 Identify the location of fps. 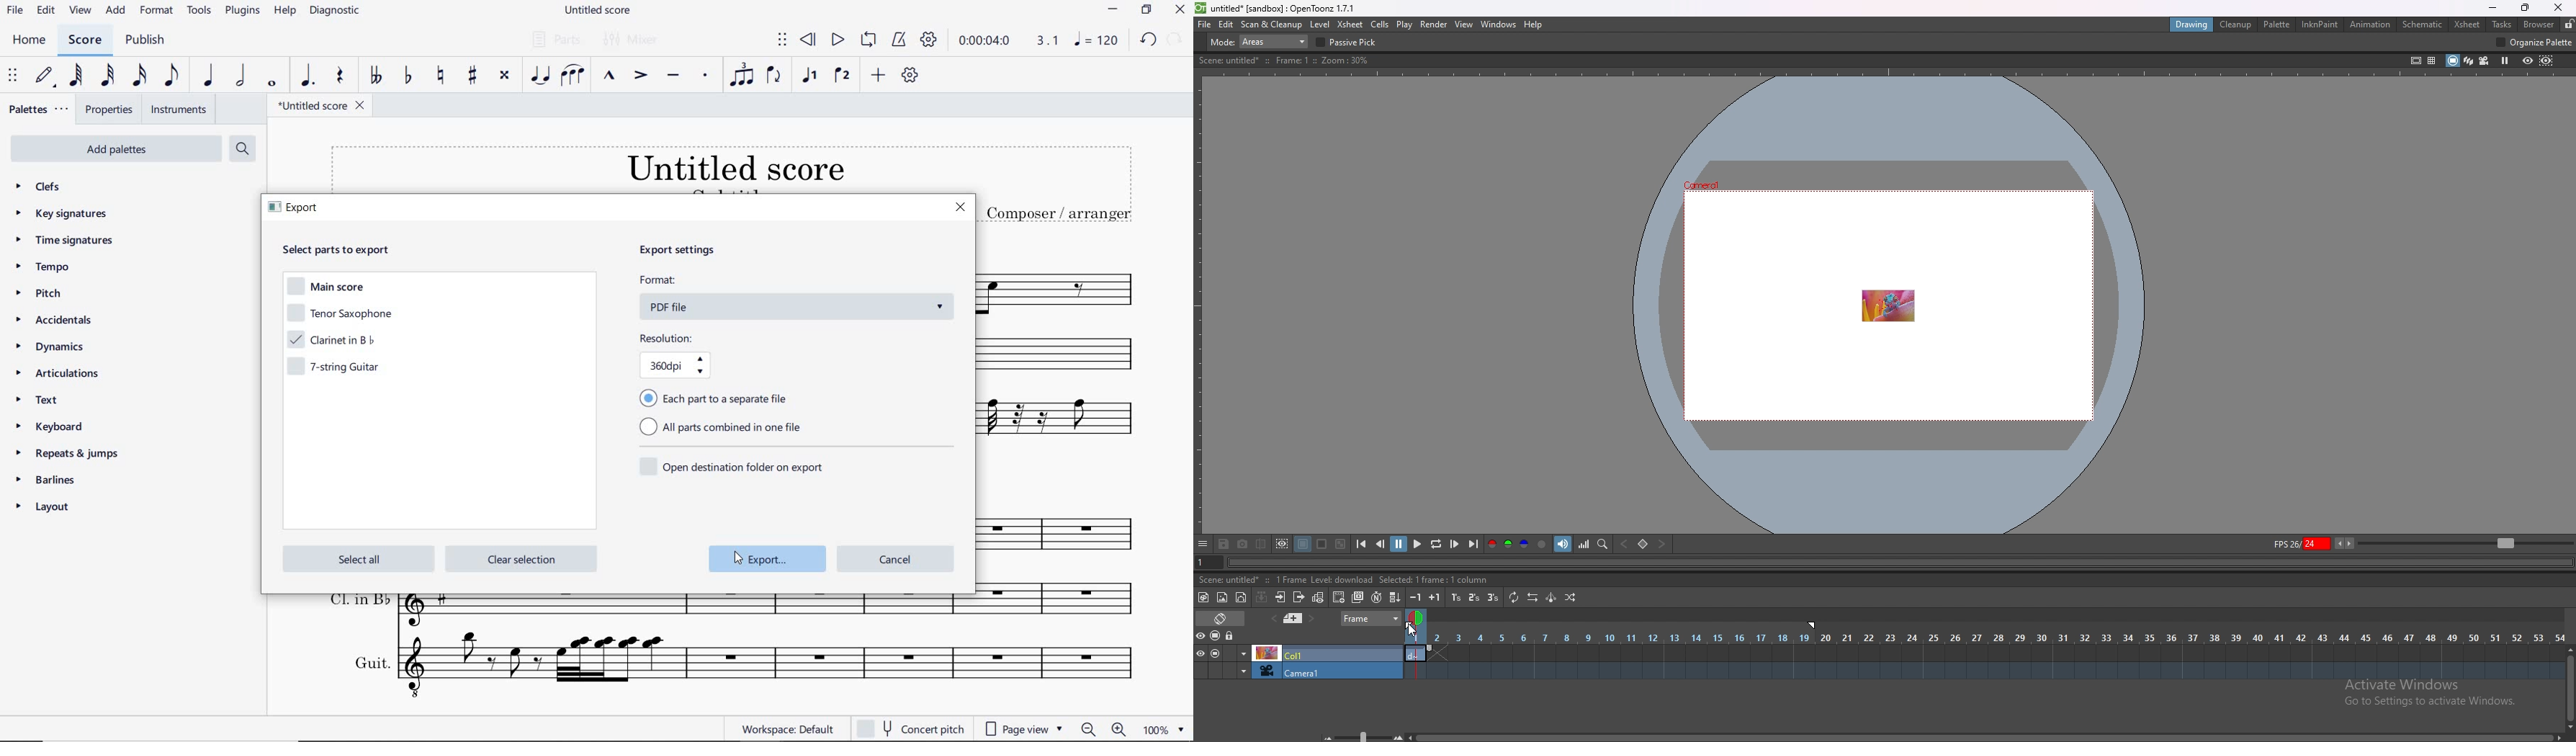
(2314, 543).